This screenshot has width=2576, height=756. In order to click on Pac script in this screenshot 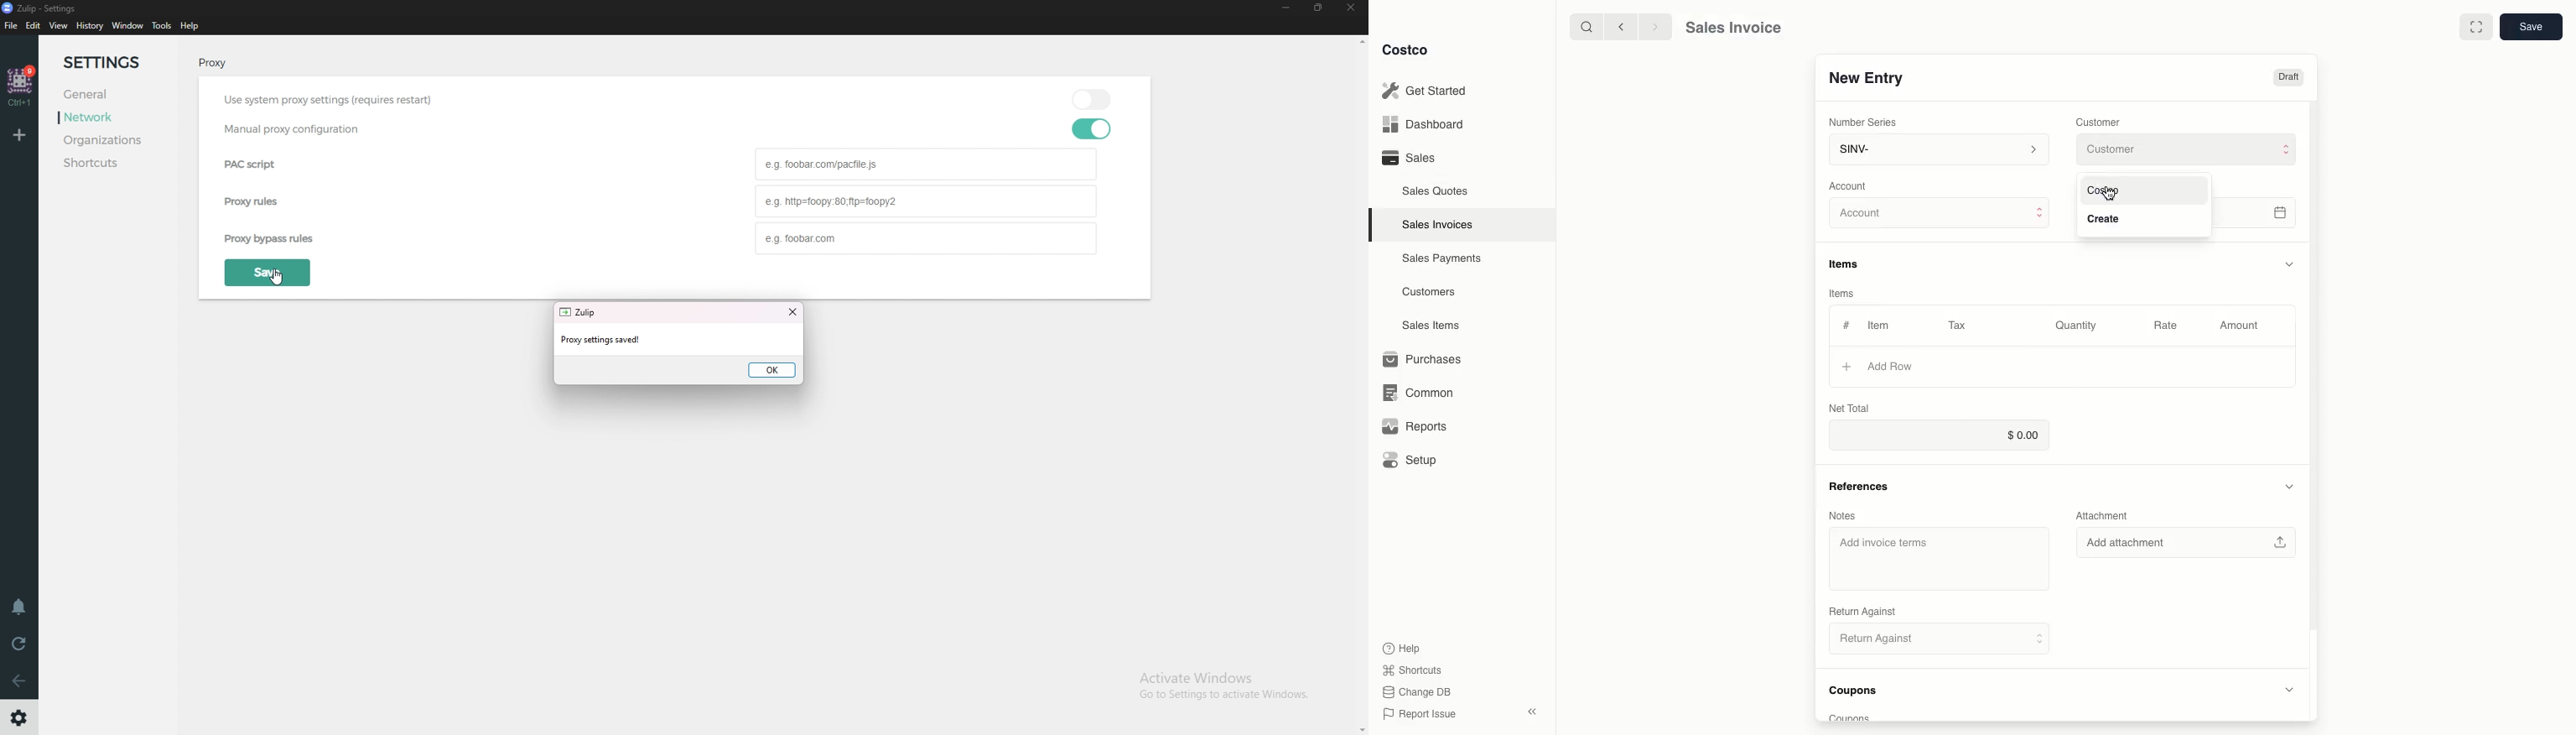, I will do `click(929, 164)`.